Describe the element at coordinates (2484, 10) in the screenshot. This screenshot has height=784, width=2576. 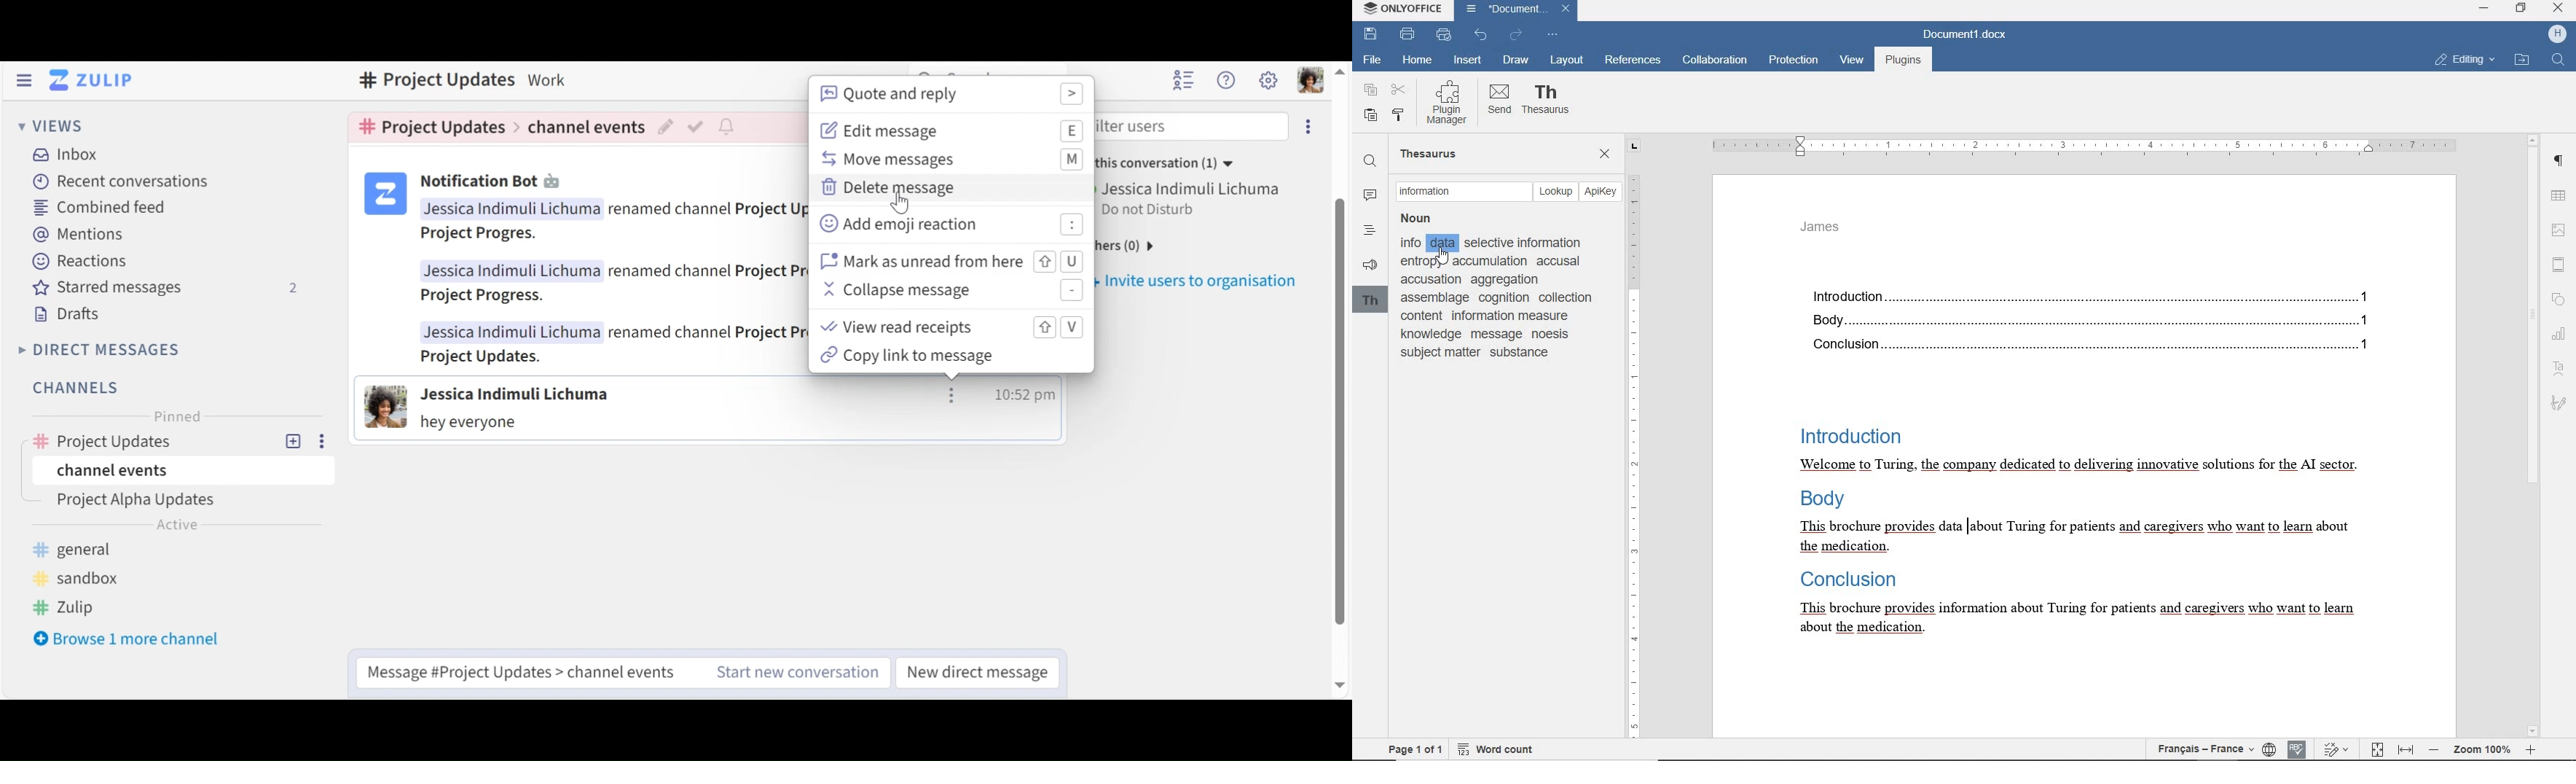
I see `EXPAND` at that location.